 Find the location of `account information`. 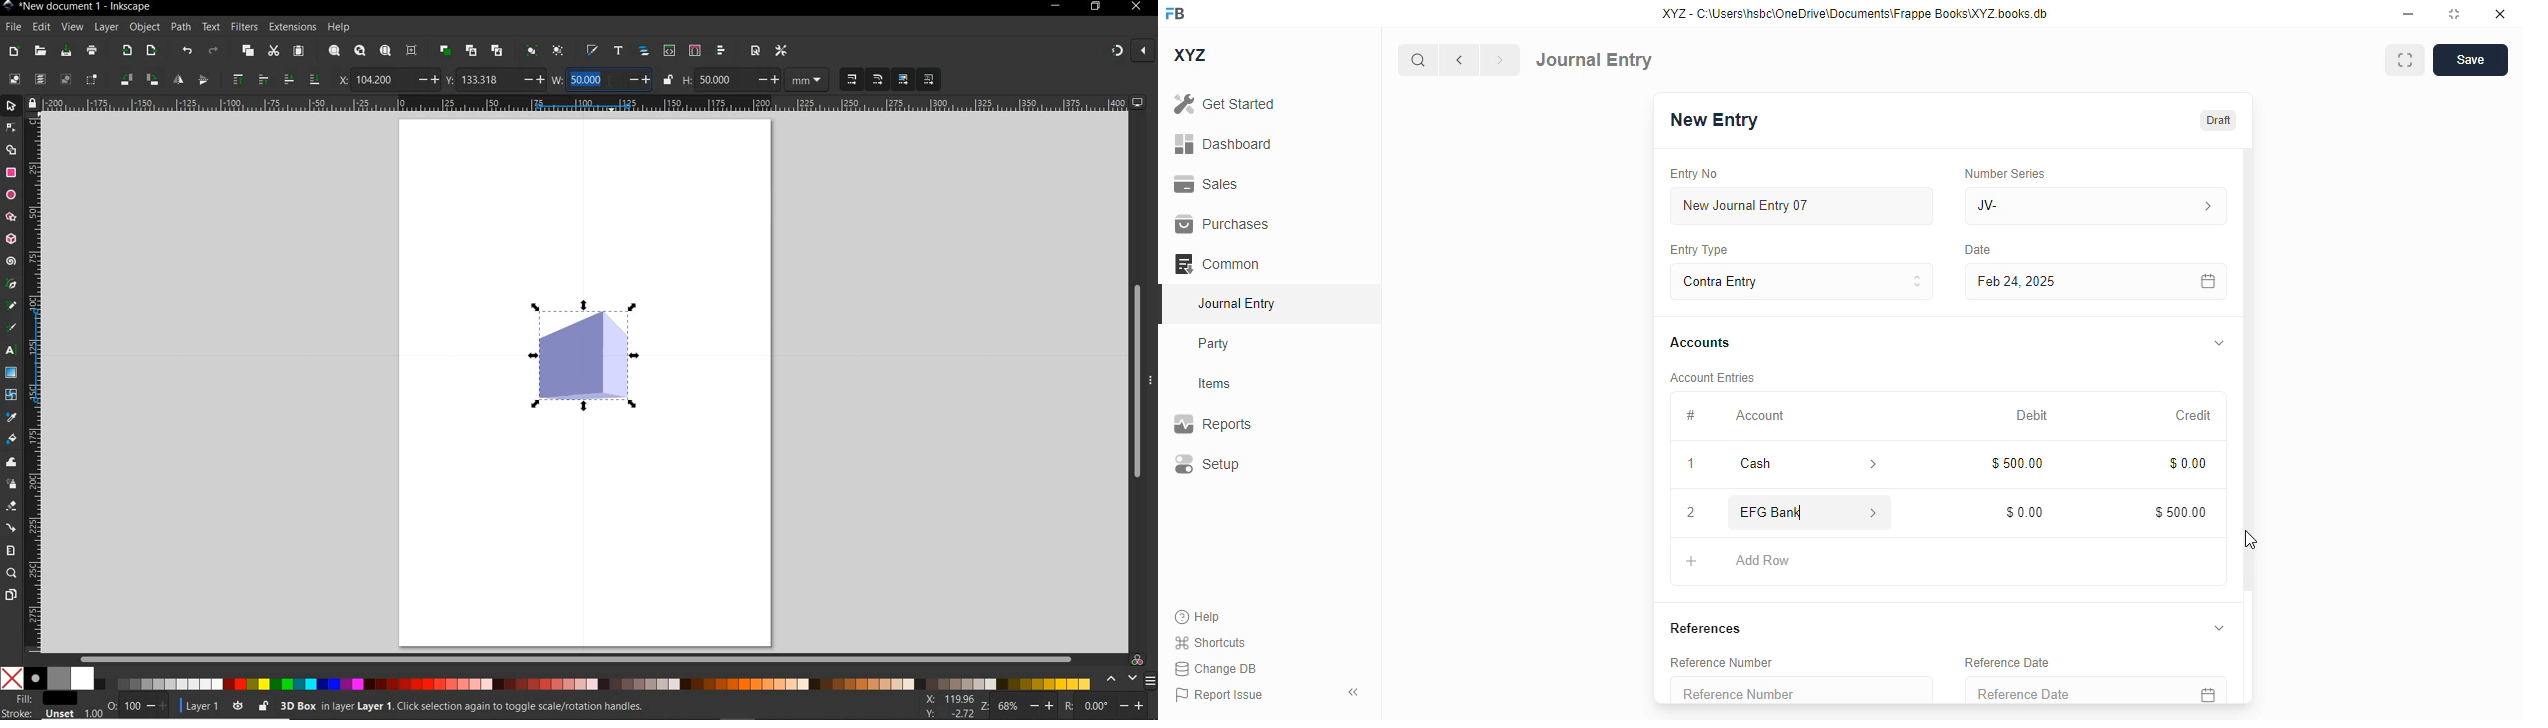

account information is located at coordinates (1874, 512).